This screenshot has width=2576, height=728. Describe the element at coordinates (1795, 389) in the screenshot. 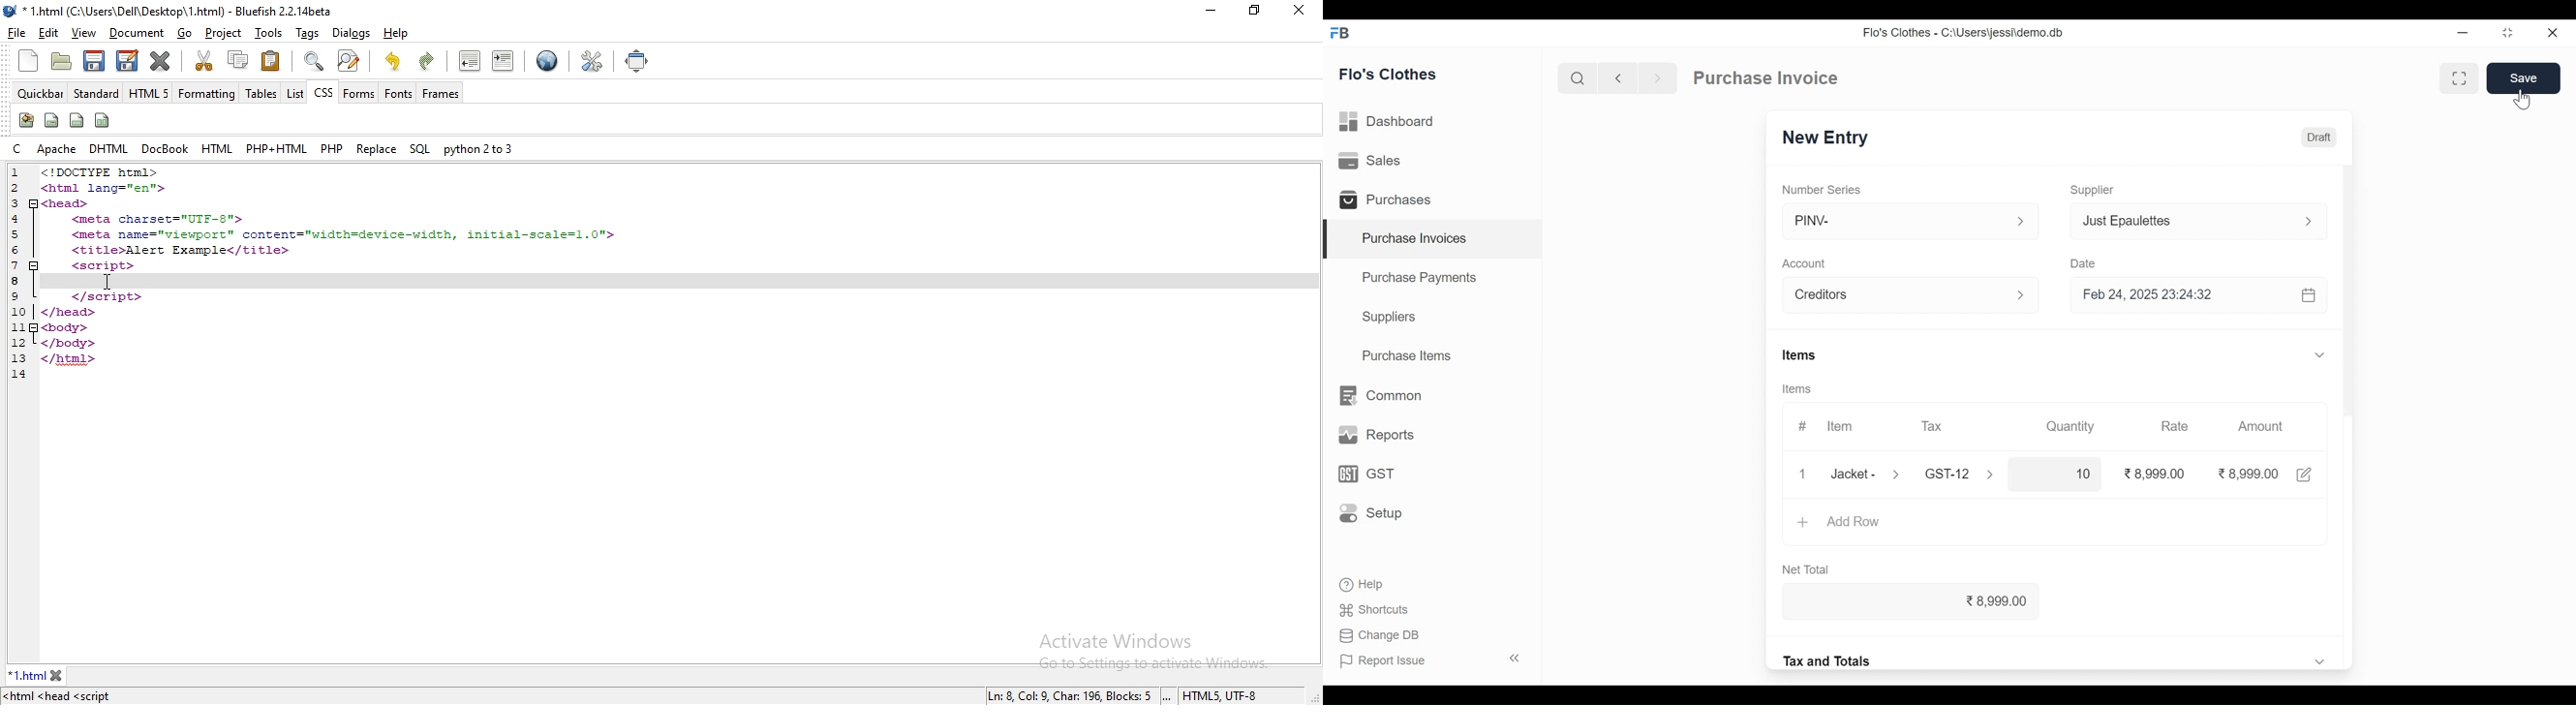

I see `Items` at that location.